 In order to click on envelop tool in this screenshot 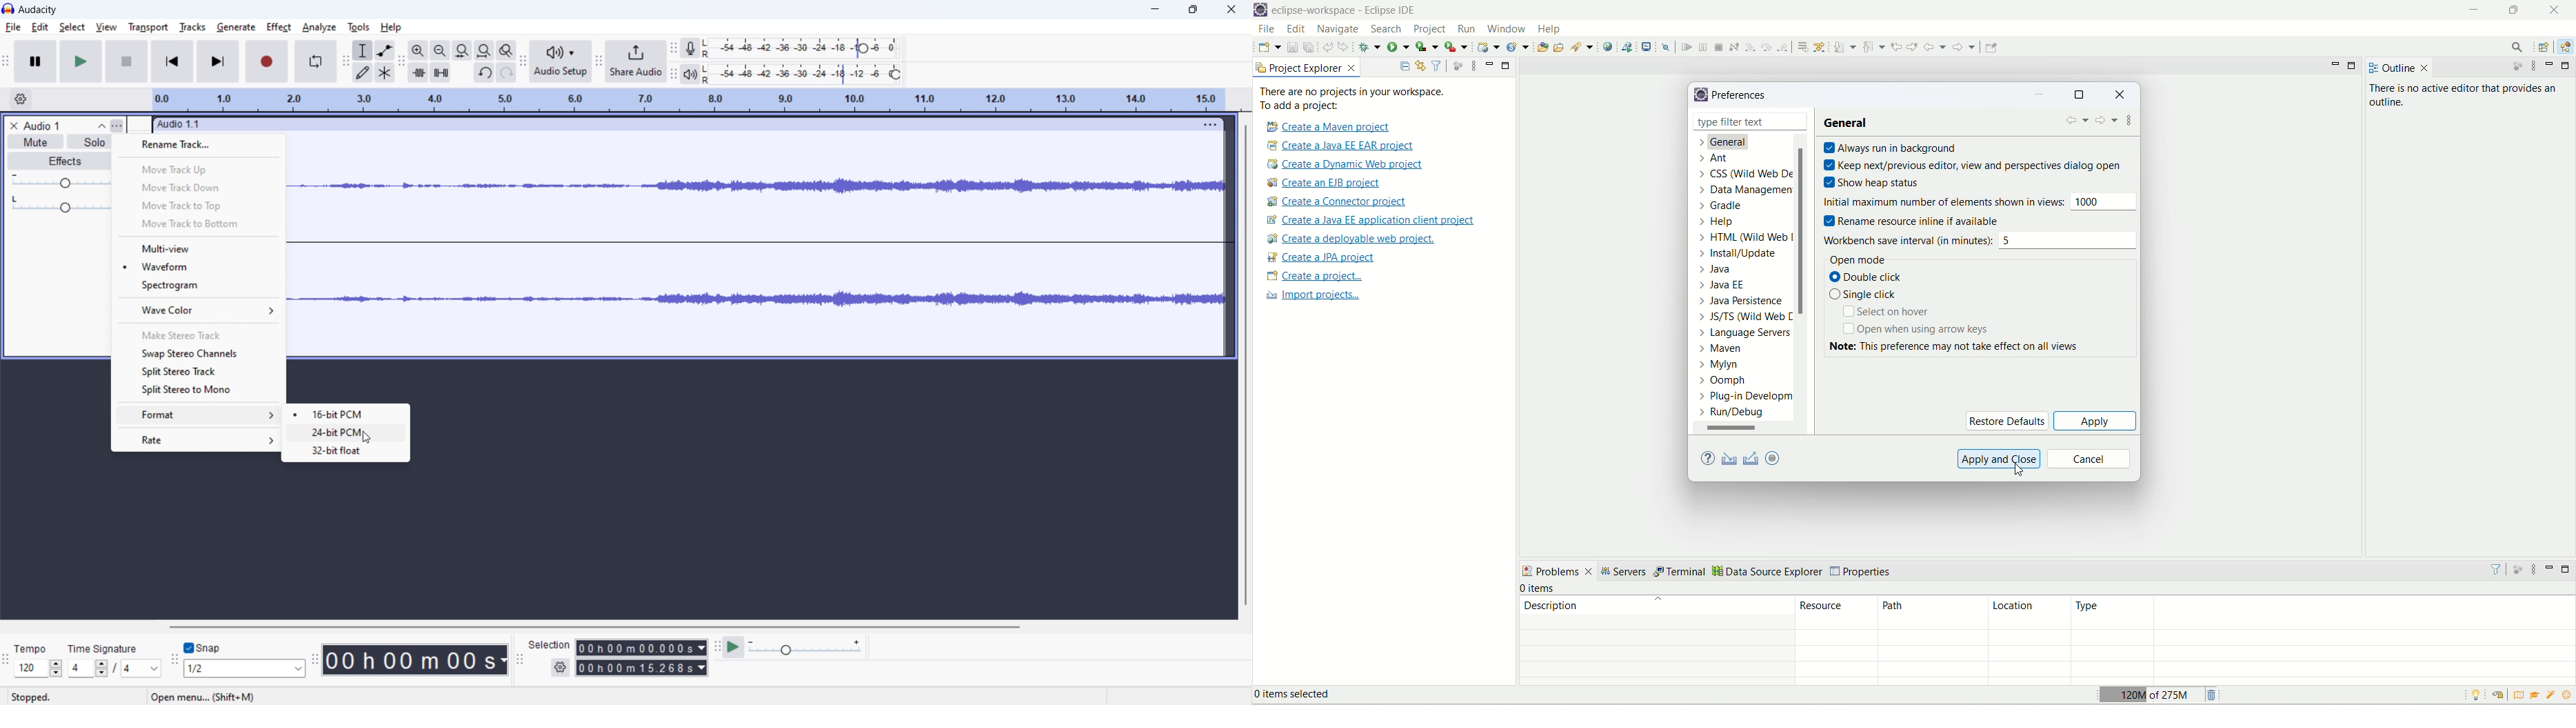, I will do `click(385, 50)`.